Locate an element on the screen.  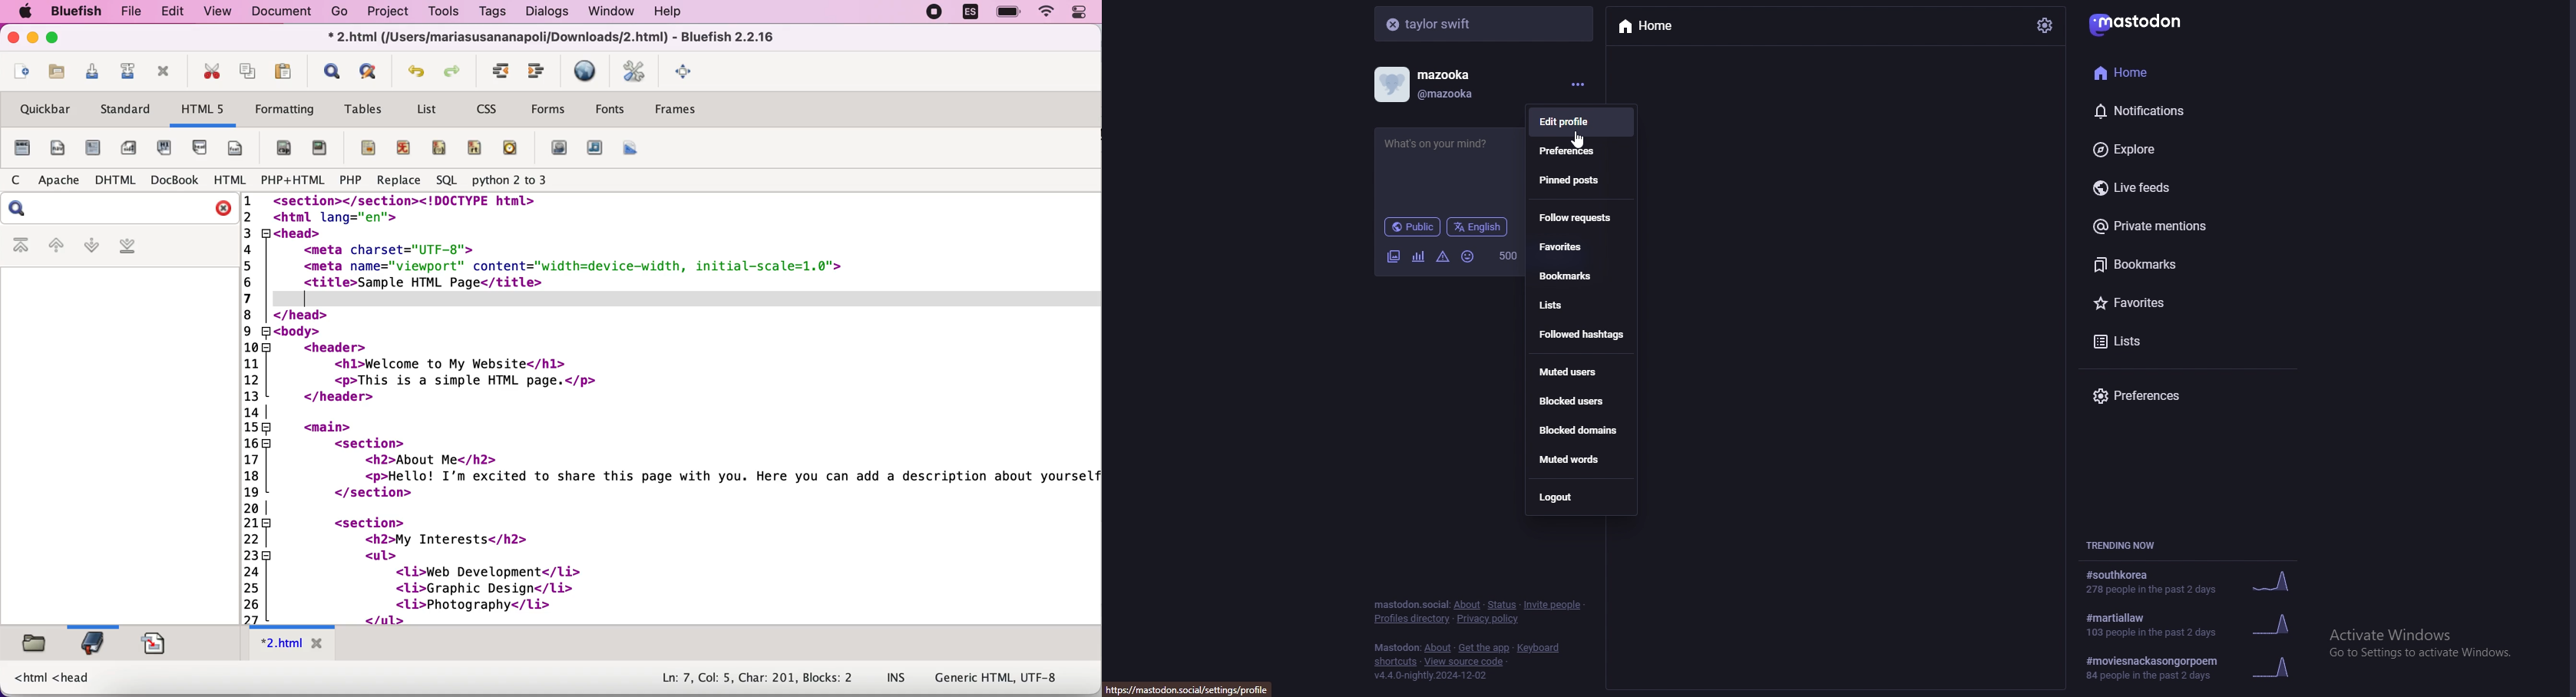
blocked domains is located at coordinates (1577, 431).